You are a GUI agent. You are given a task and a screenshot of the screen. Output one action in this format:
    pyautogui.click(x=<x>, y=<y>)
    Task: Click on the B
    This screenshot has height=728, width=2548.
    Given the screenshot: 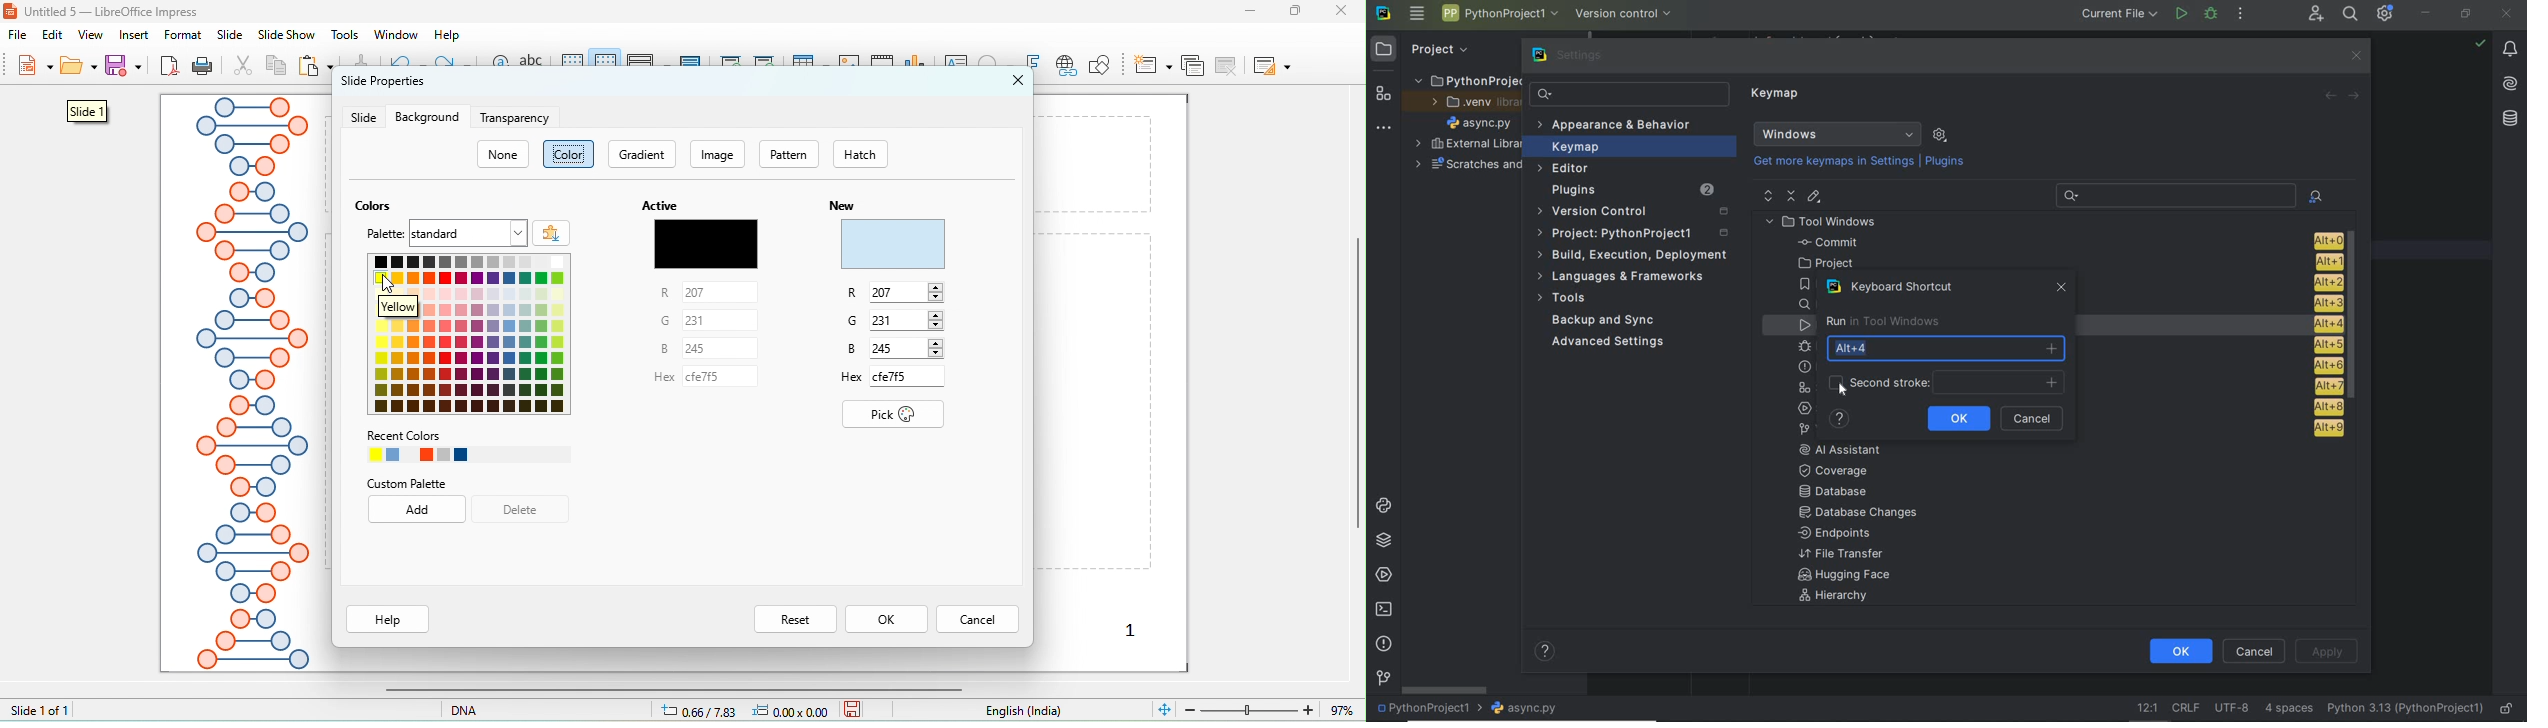 What is the action you would take?
    pyautogui.click(x=693, y=348)
    